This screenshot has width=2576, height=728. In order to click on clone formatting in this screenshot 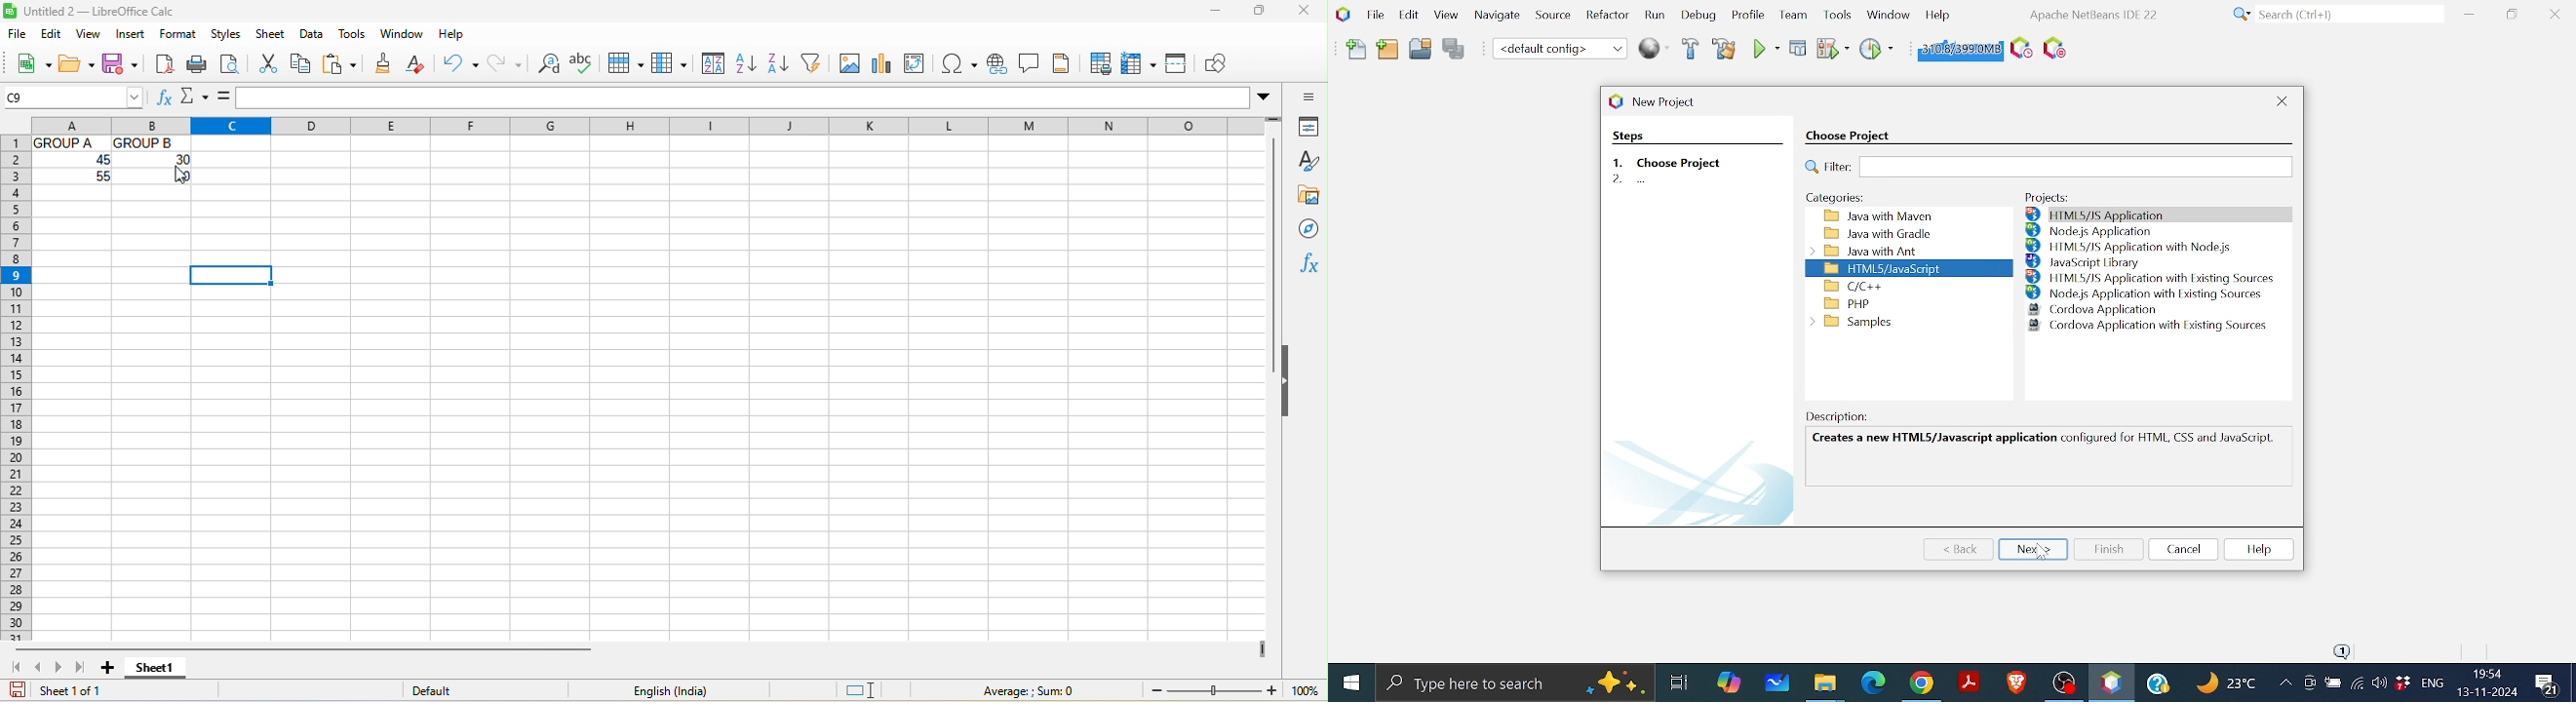, I will do `click(386, 63)`.